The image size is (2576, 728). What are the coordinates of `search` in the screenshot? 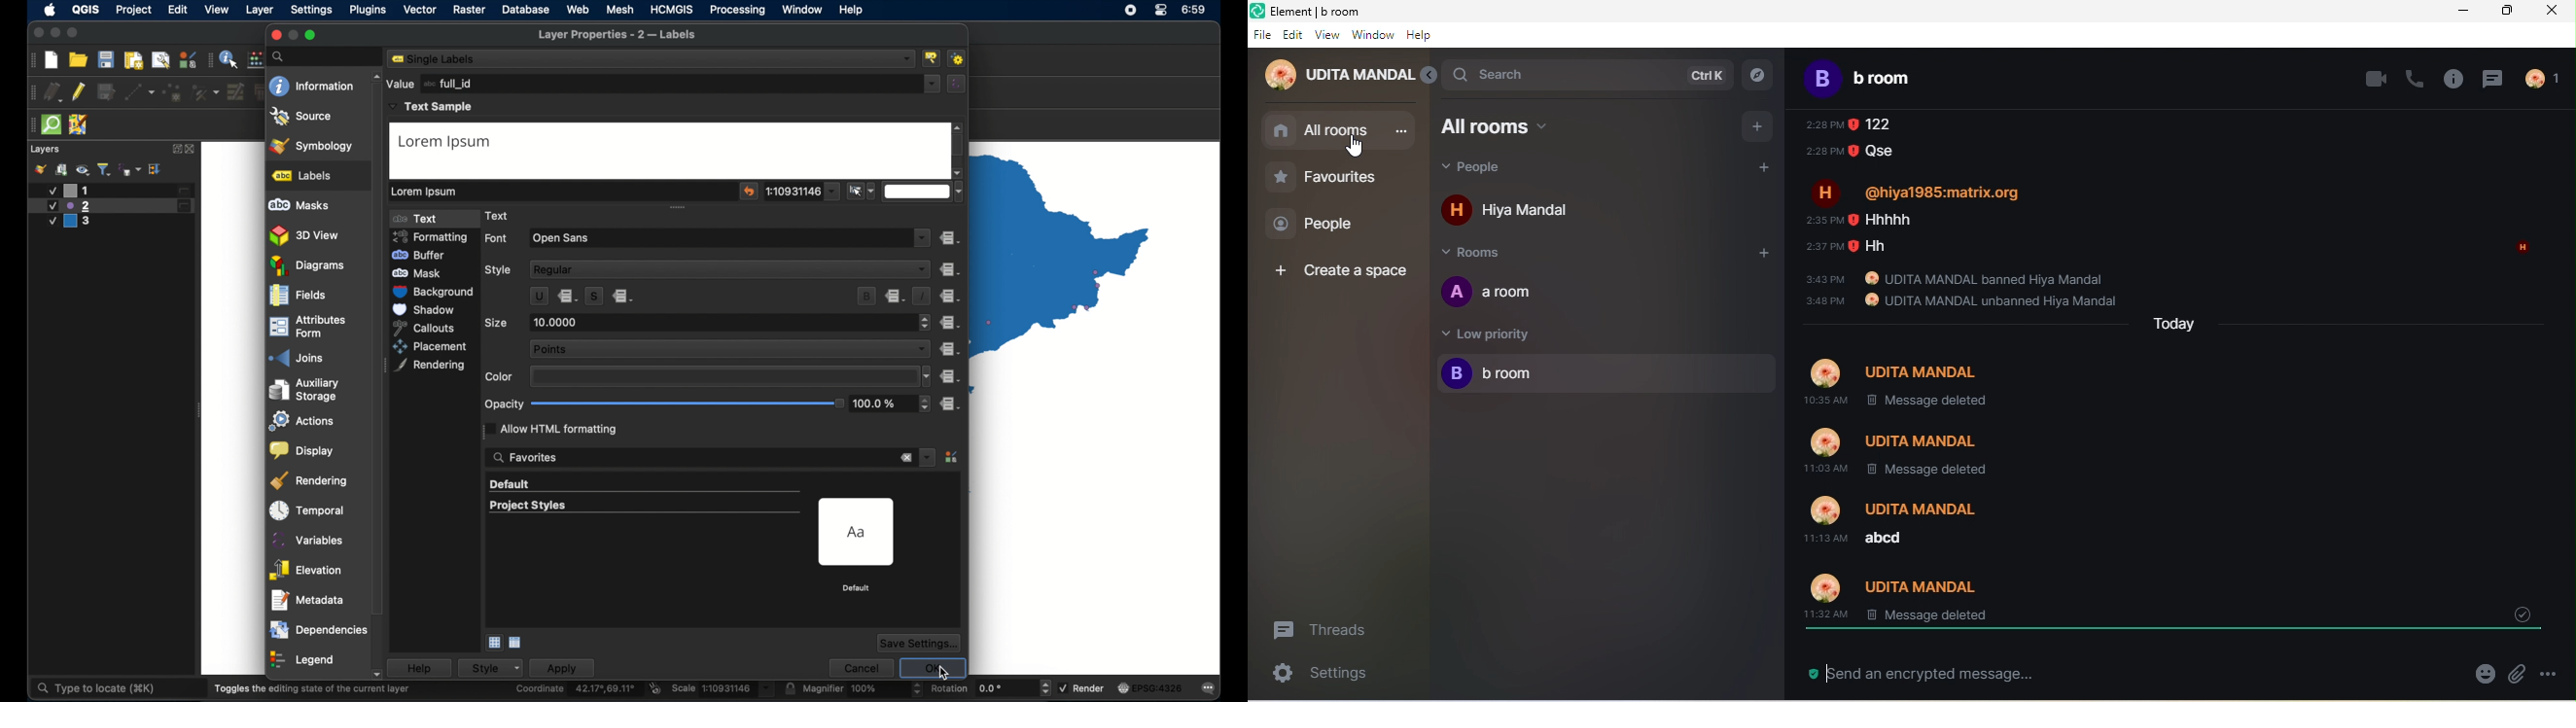 It's located at (1589, 75).